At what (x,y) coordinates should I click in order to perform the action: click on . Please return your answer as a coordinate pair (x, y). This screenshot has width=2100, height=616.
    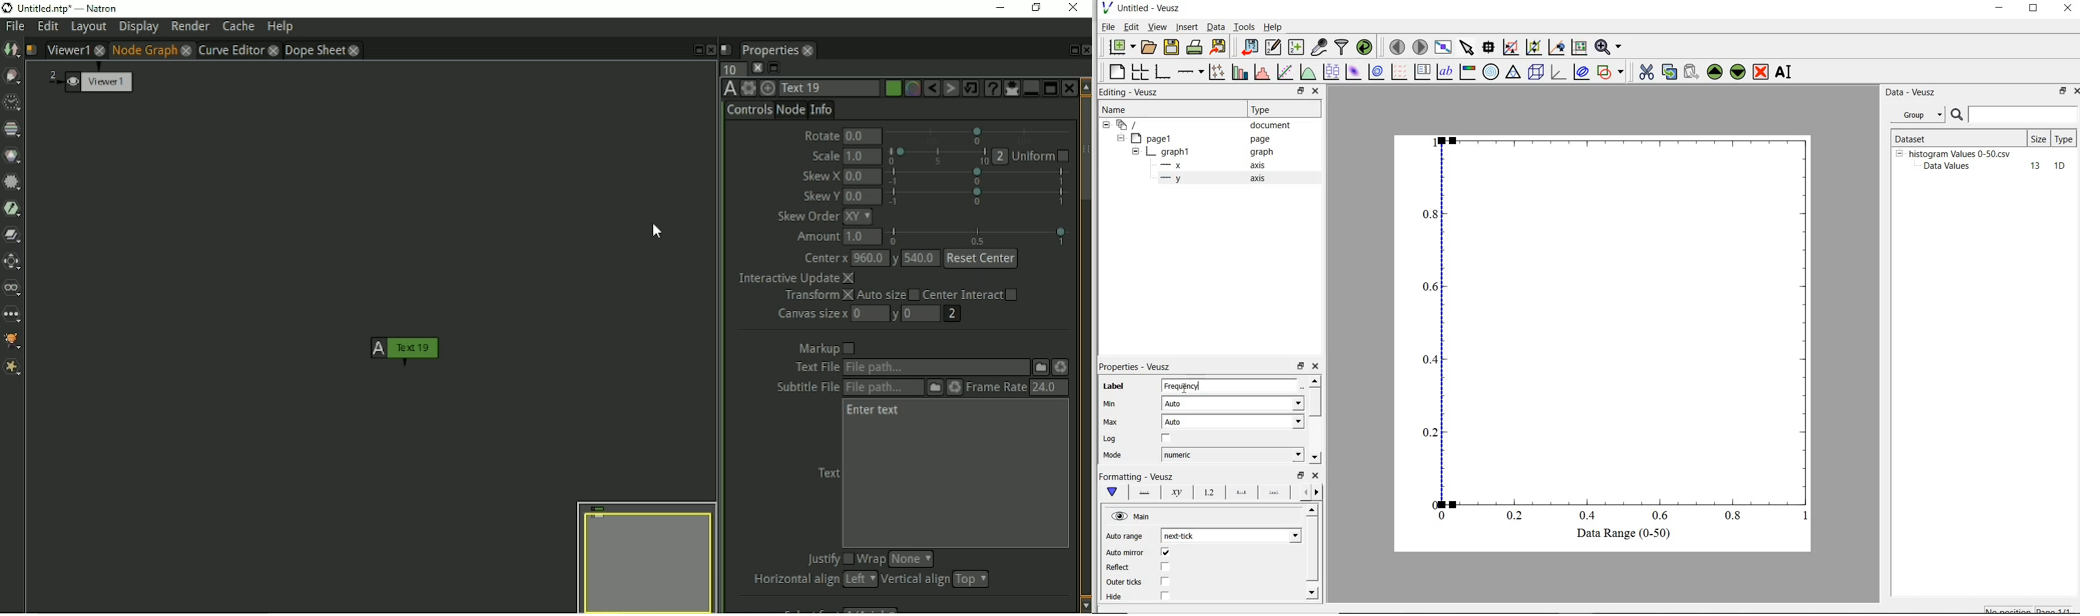
    Looking at the image, I should click on (1263, 152).